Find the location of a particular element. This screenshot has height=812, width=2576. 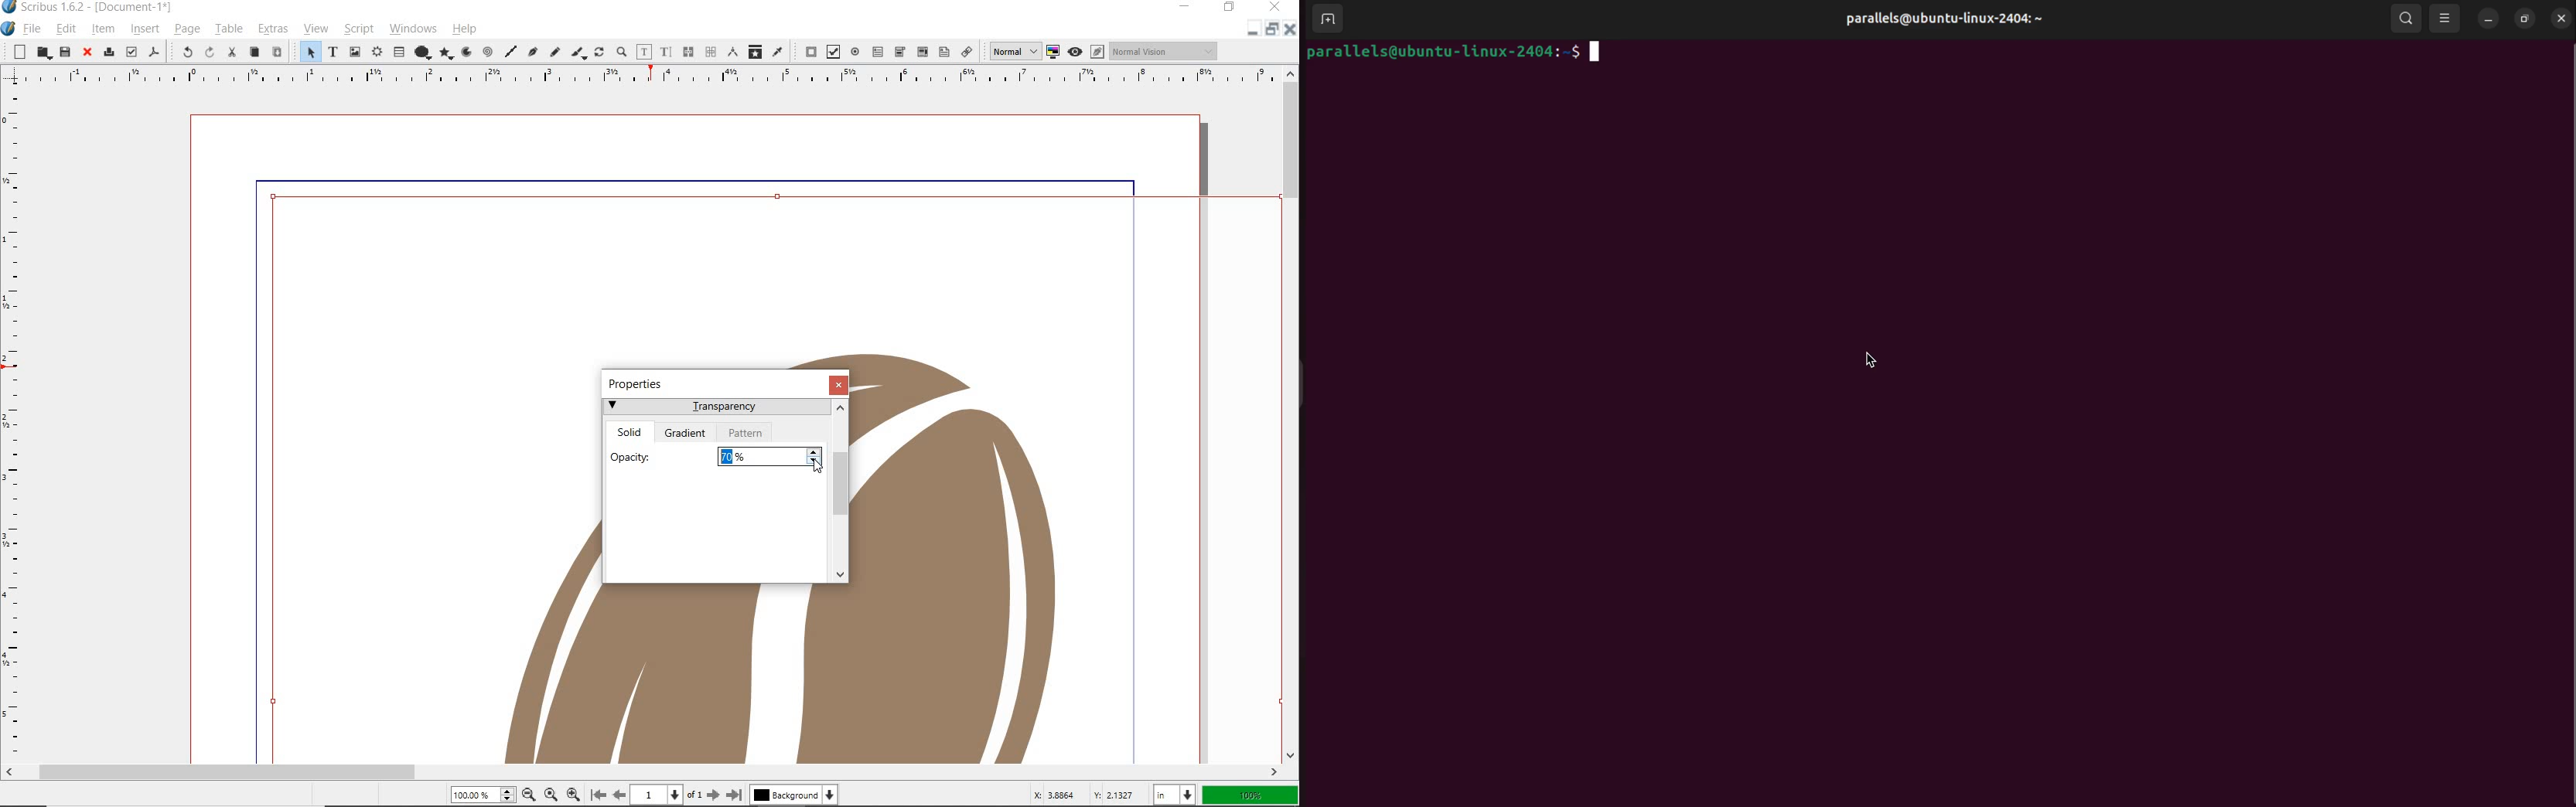

table is located at coordinates (228, 29).